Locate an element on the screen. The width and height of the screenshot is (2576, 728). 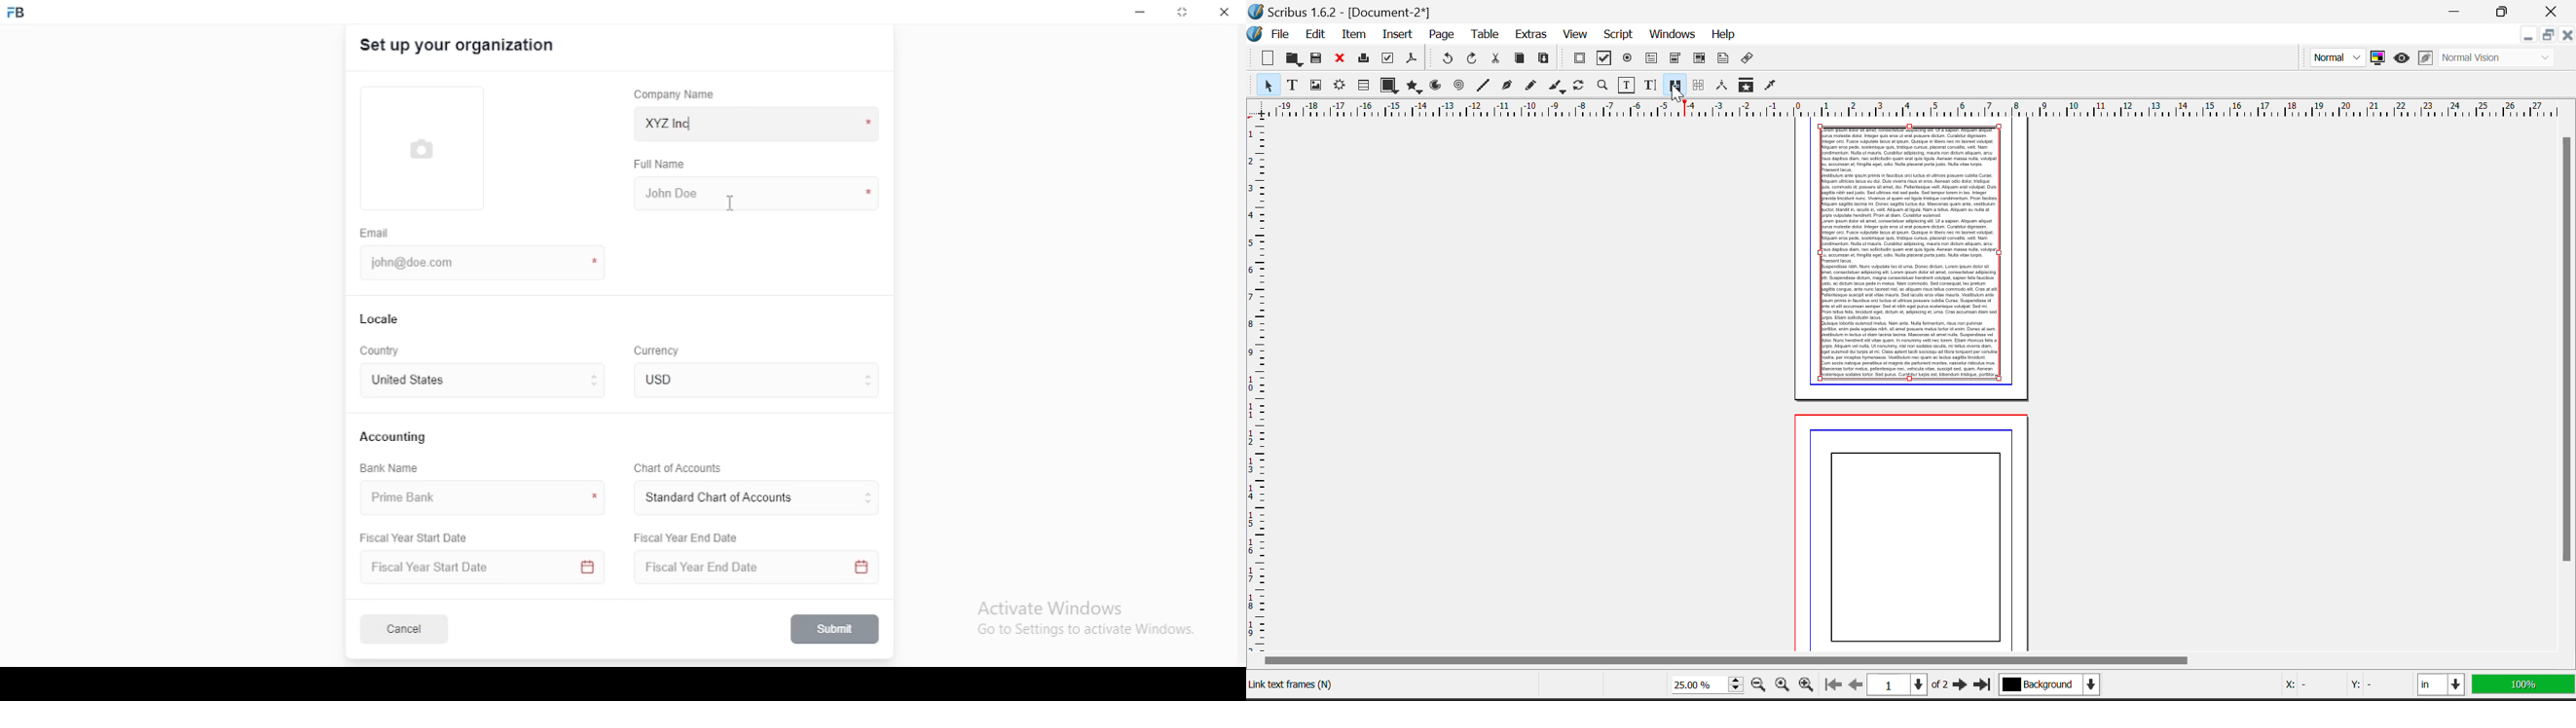
Item is located at coordinates (1355, 34).